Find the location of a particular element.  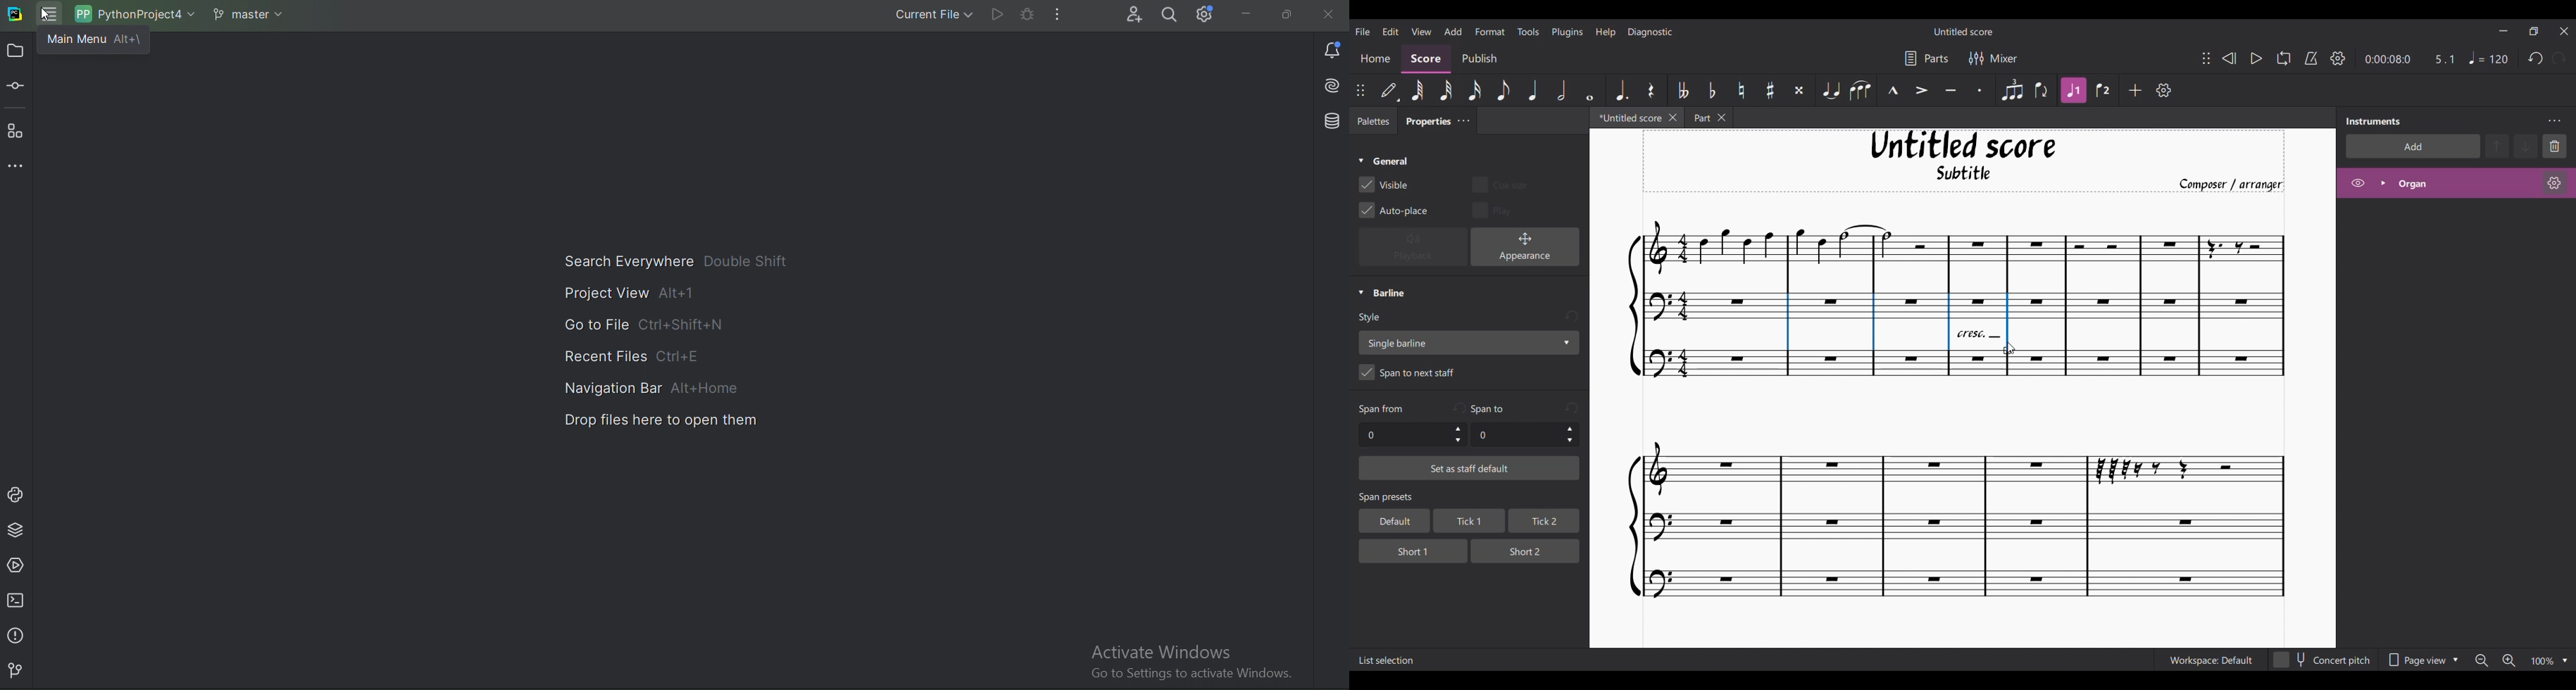

Metronome is located at coordinates (2311, 58).